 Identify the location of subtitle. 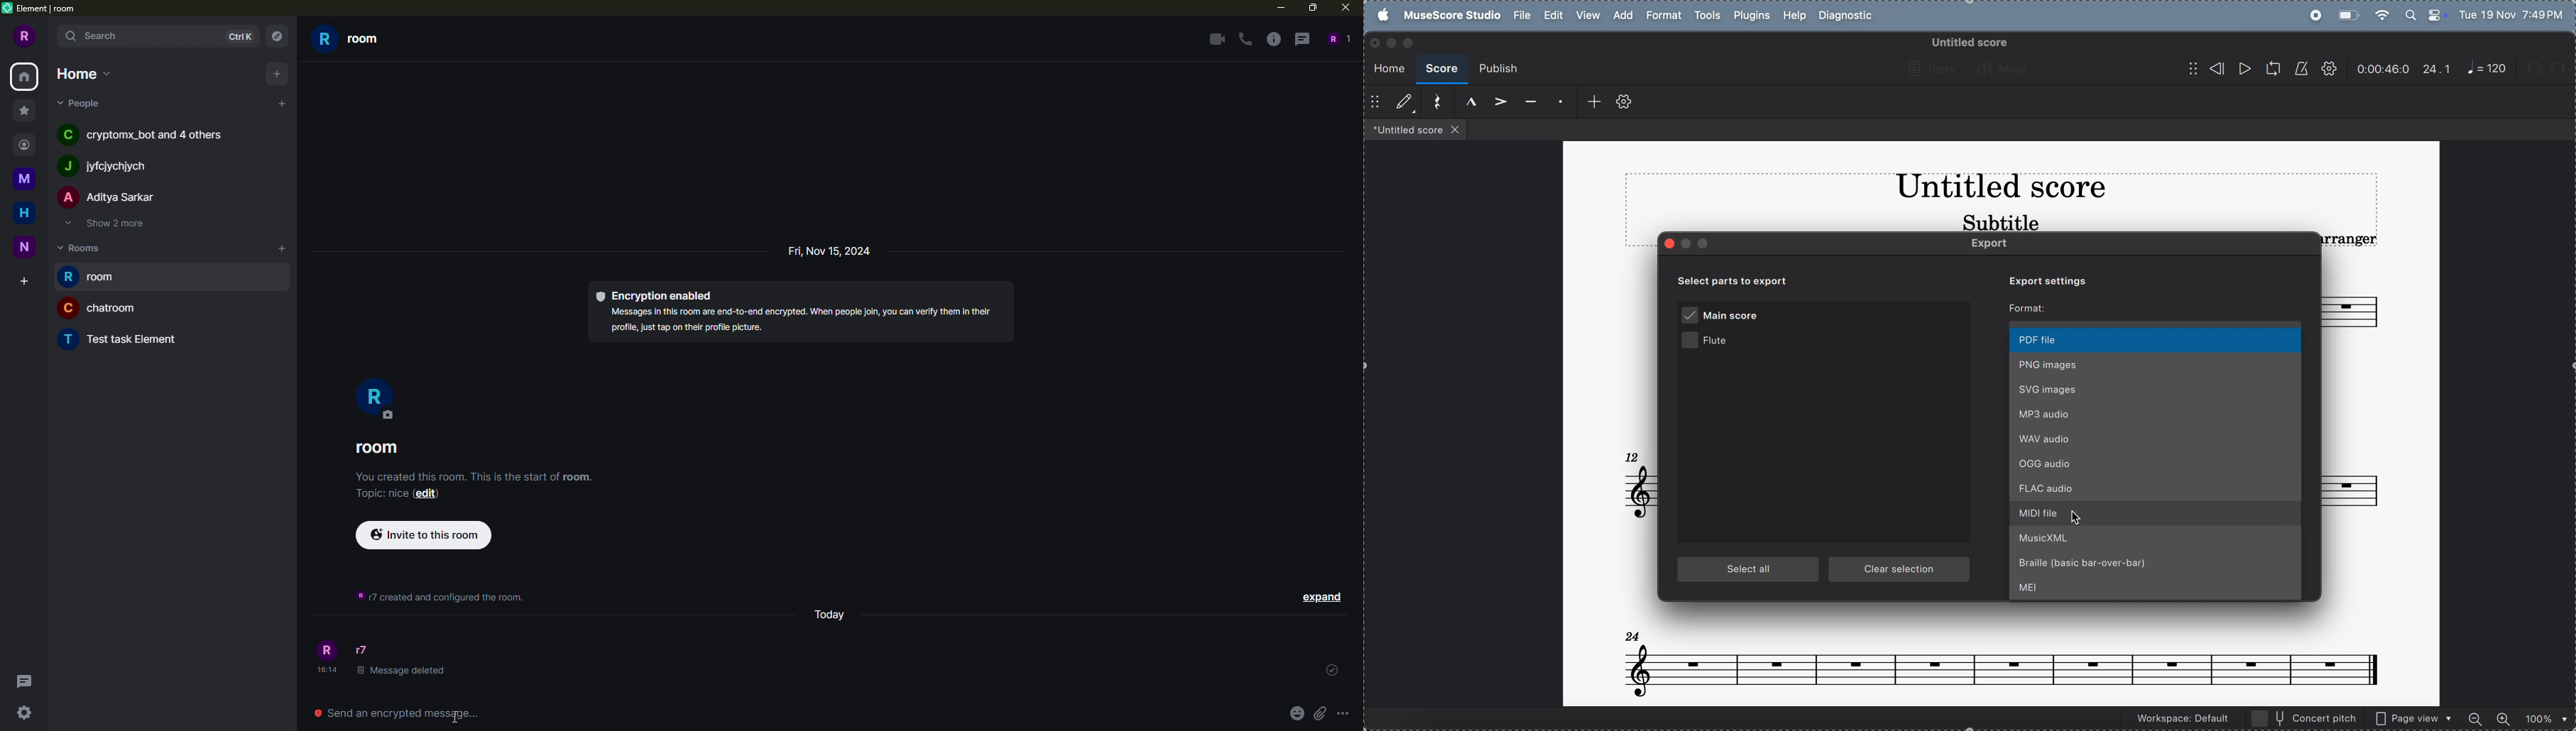
(1999, 222).